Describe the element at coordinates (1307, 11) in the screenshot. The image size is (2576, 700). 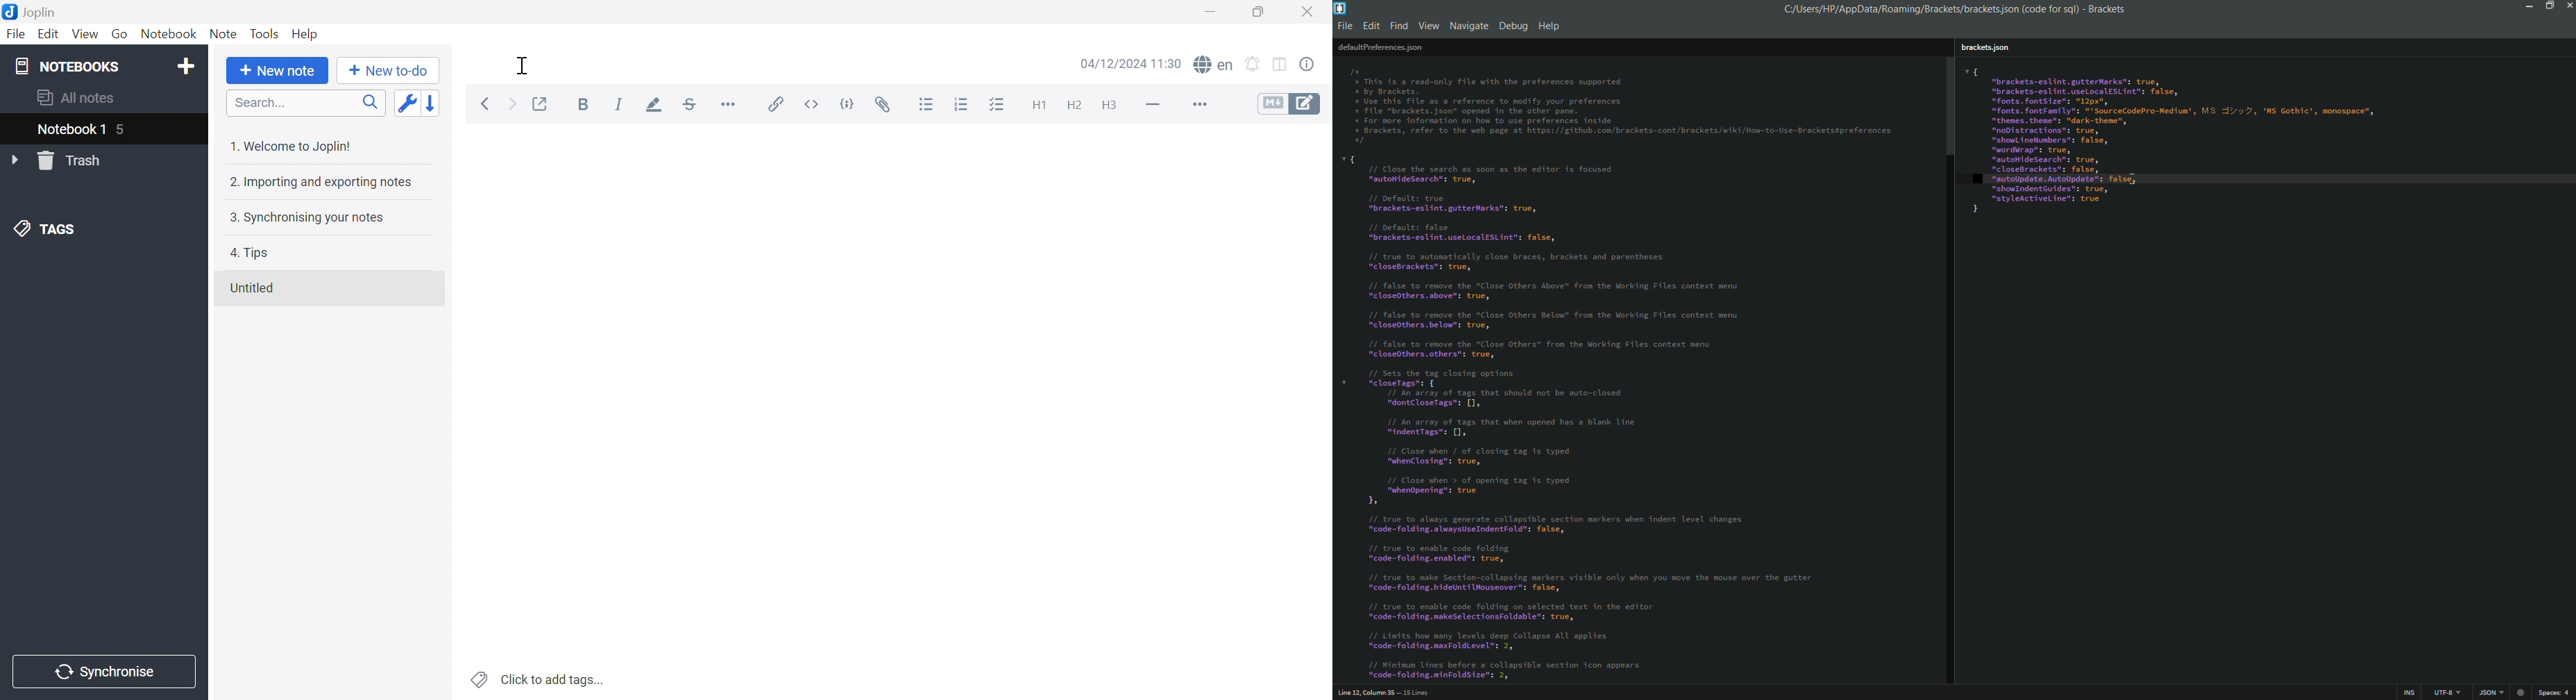
I see `Close` at that location.